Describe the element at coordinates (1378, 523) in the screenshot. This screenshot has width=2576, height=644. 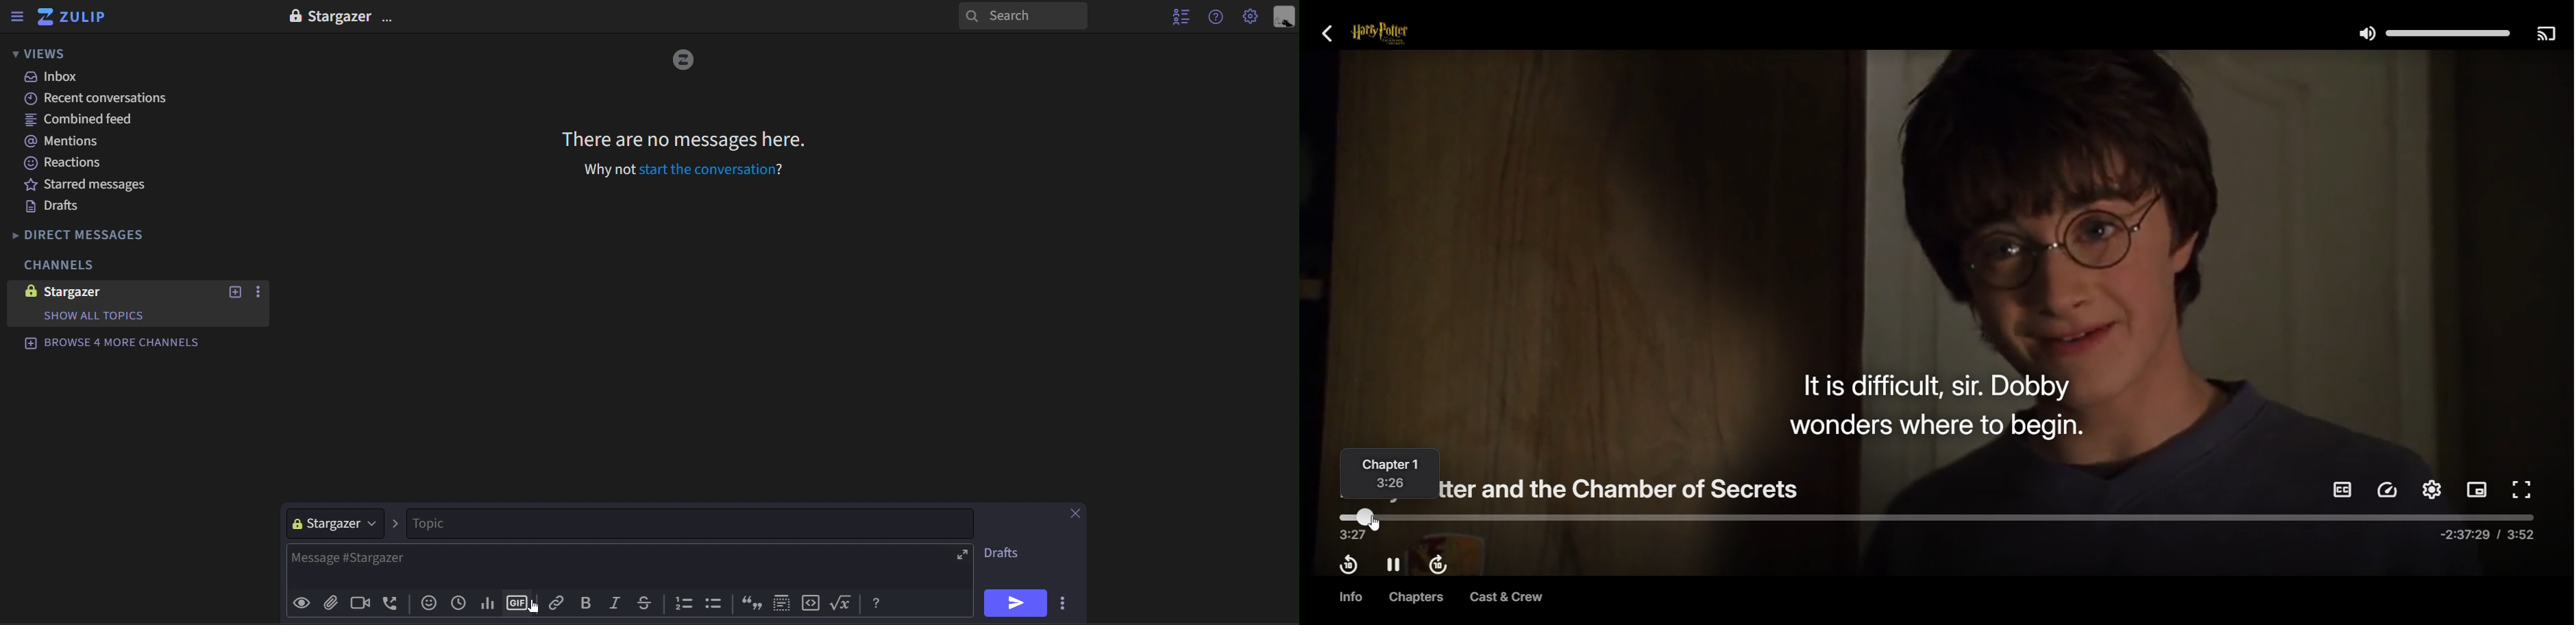
I see `Cursor` at that location.